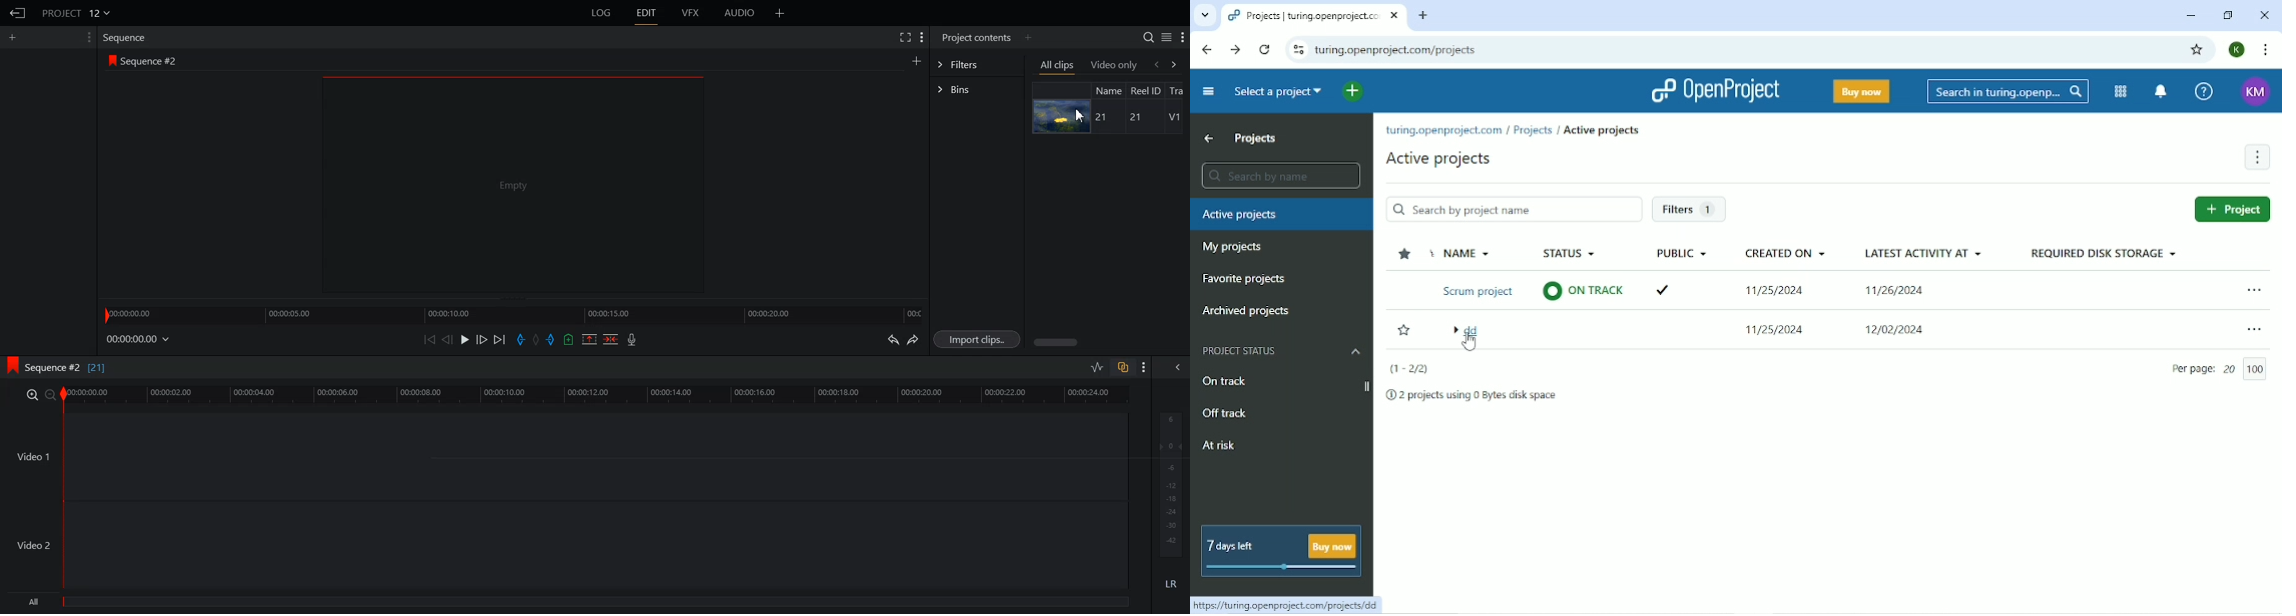 The width and height of the screenshot is (2296, 616). Describe the element at coordinates (448, 339) in the screenshot. I see `Nudge one frame back` at that location.